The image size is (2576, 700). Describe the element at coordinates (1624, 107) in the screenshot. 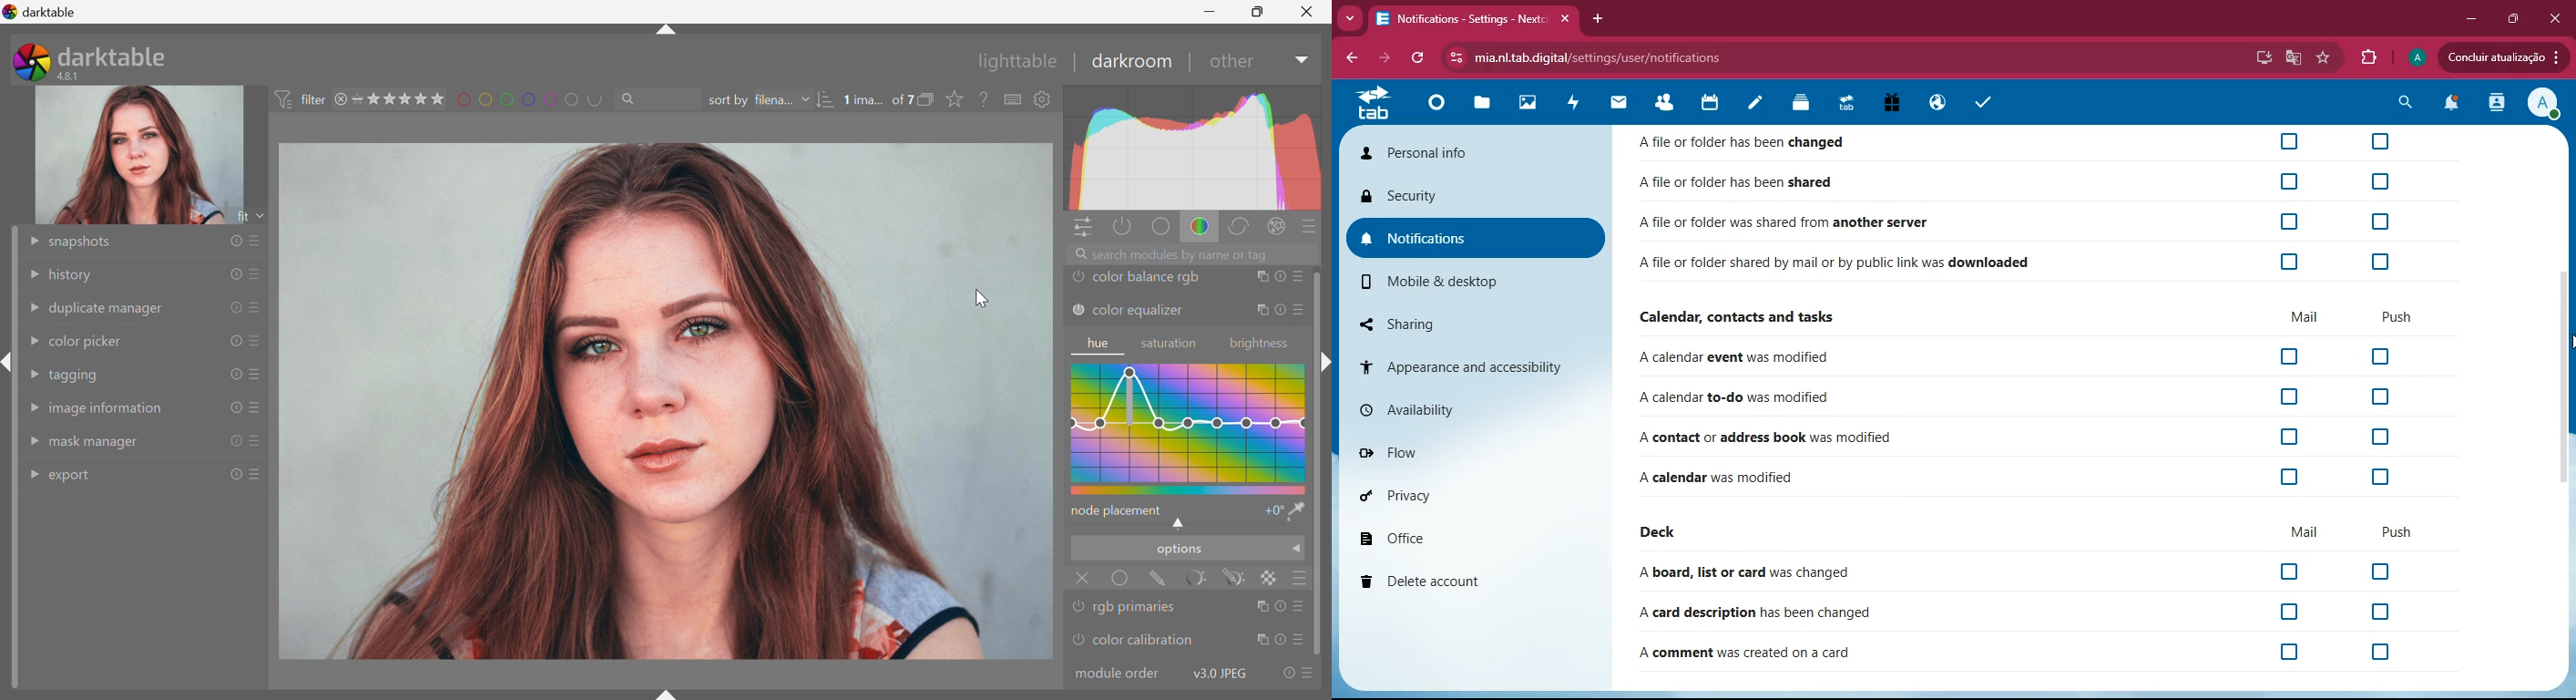

I see `mail` at that location.